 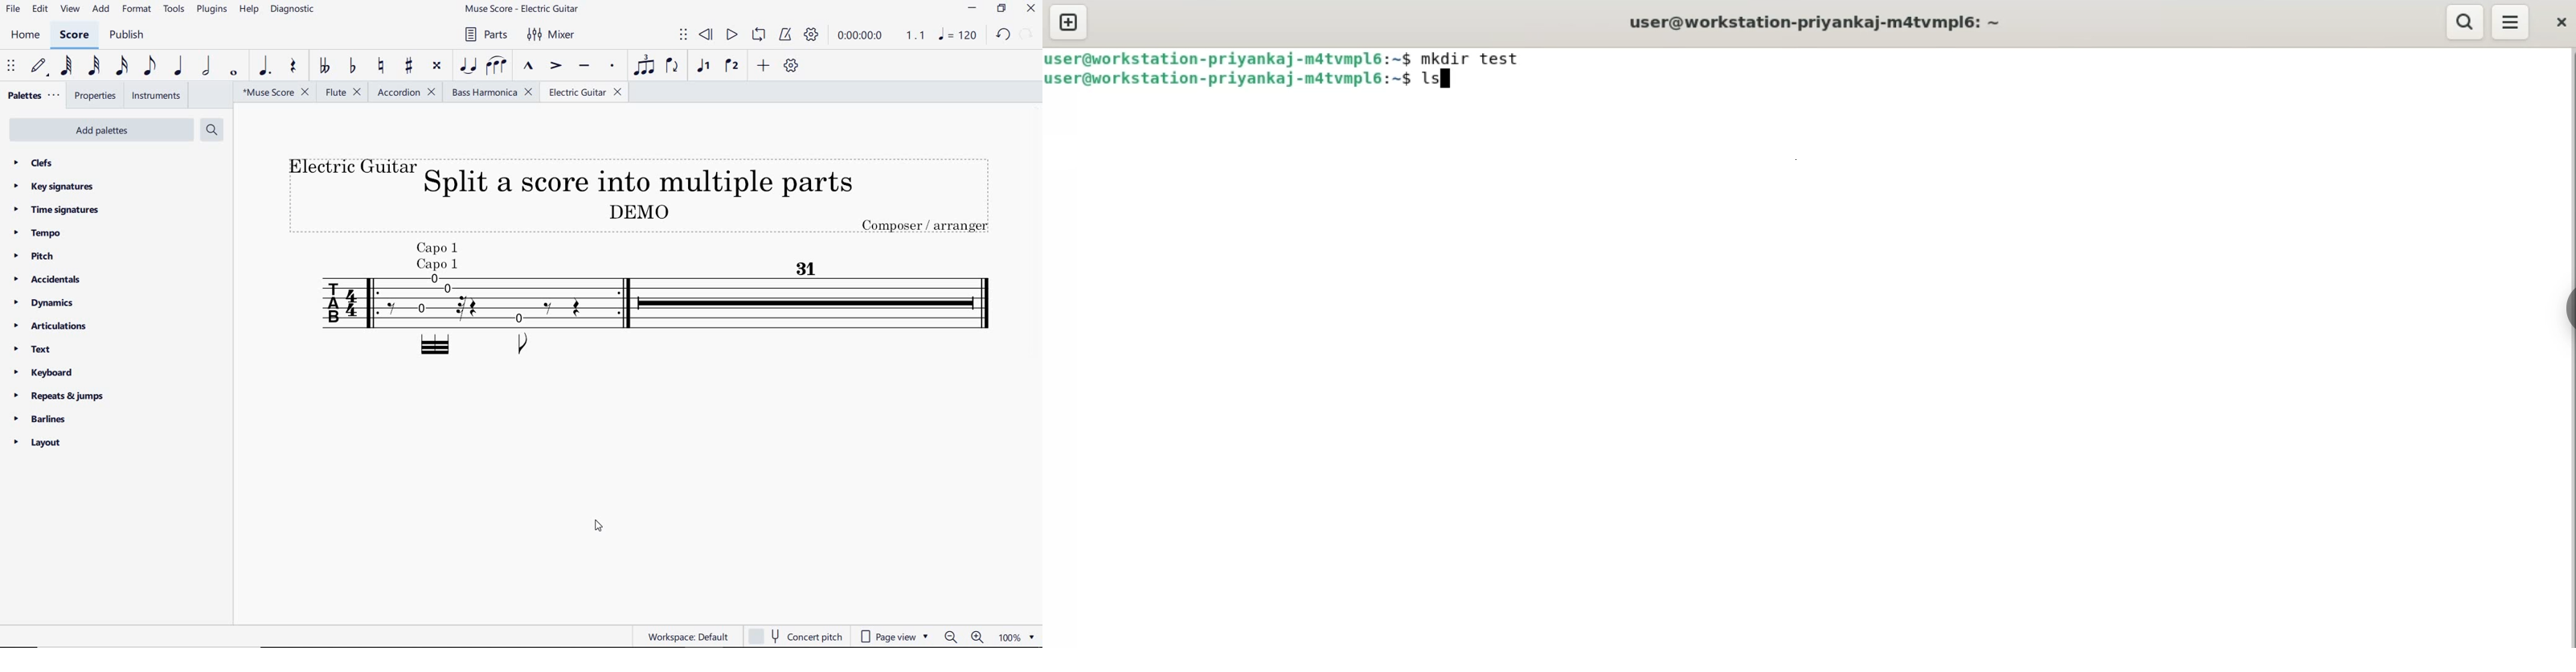 I want to click on articulations, so click(x=48, y=327).